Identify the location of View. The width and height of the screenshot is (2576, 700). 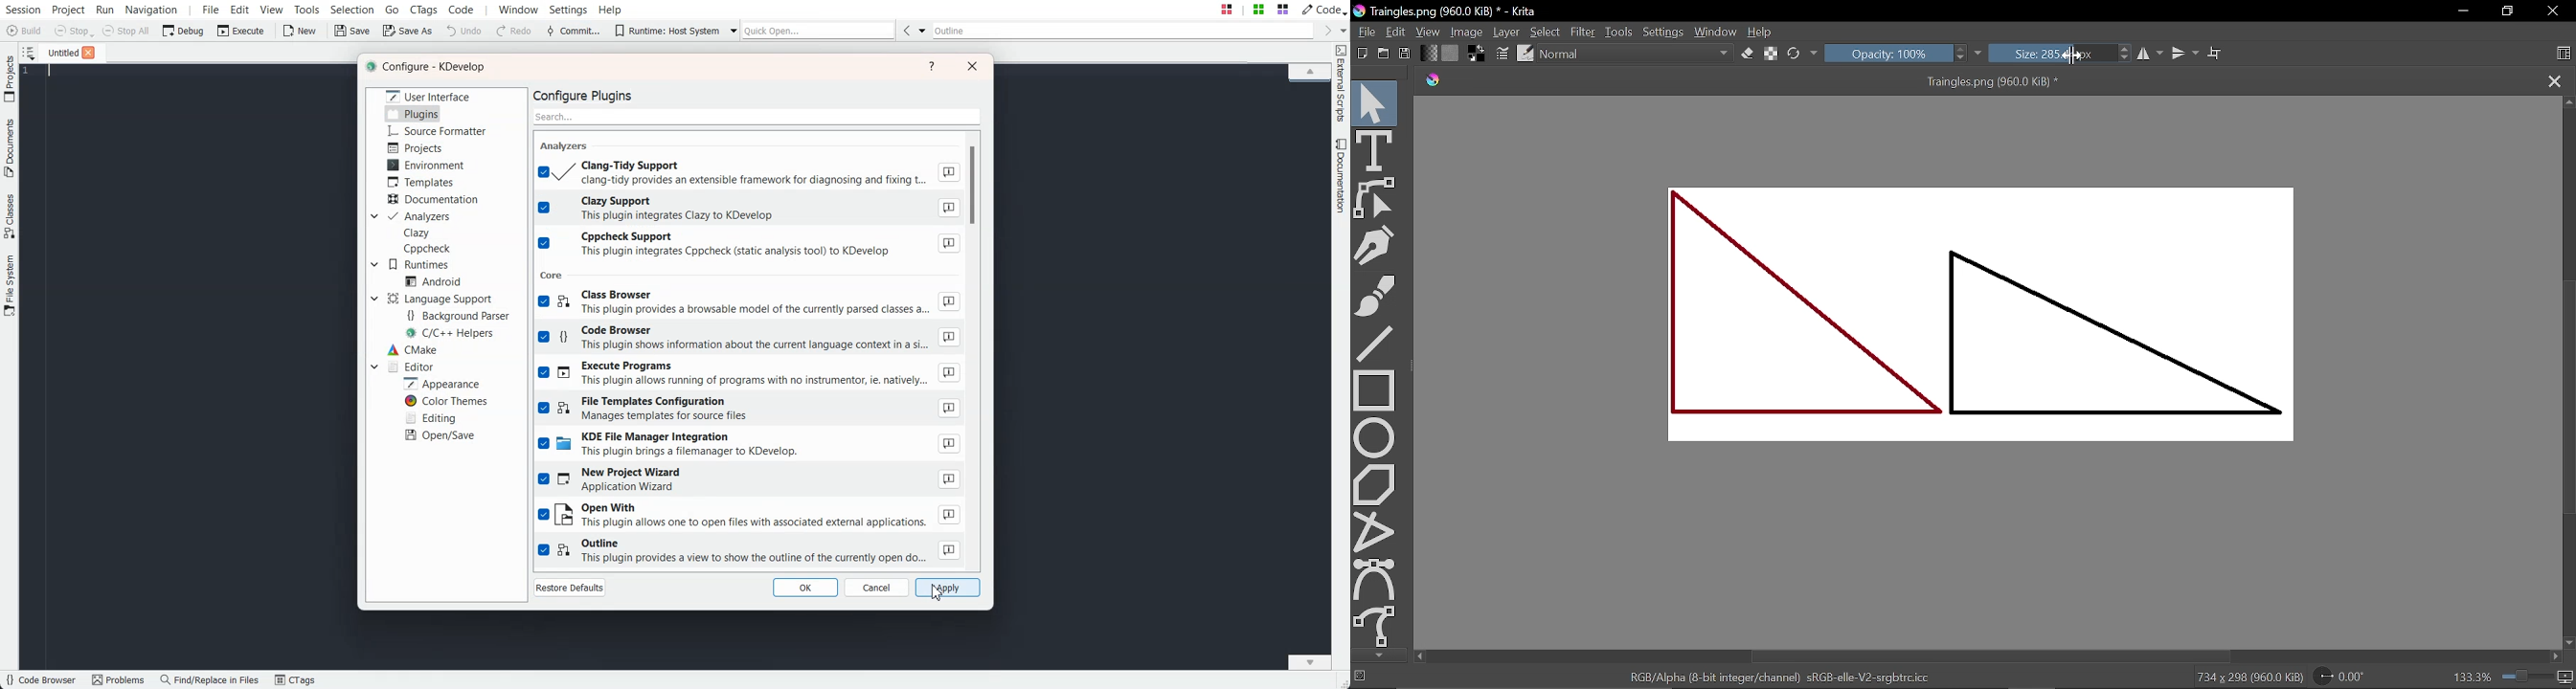
(1429, 32).